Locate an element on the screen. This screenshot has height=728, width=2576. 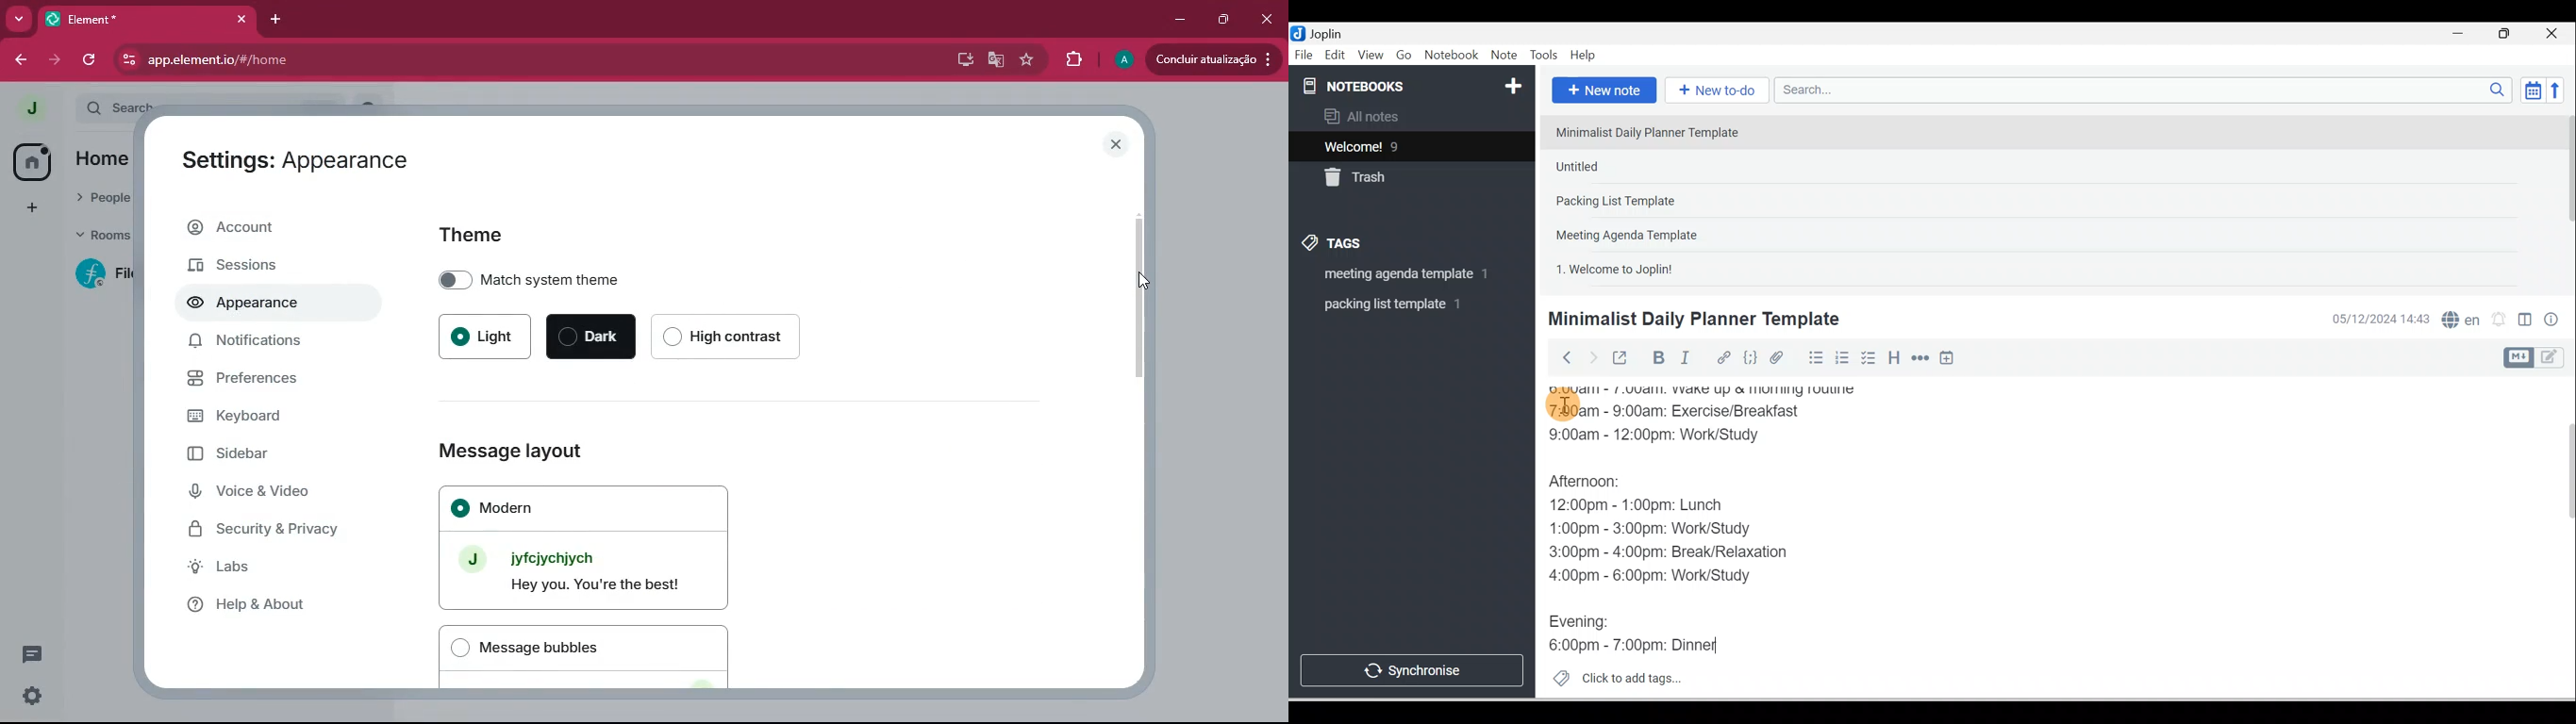
theme is located at coordinates (481, 237).